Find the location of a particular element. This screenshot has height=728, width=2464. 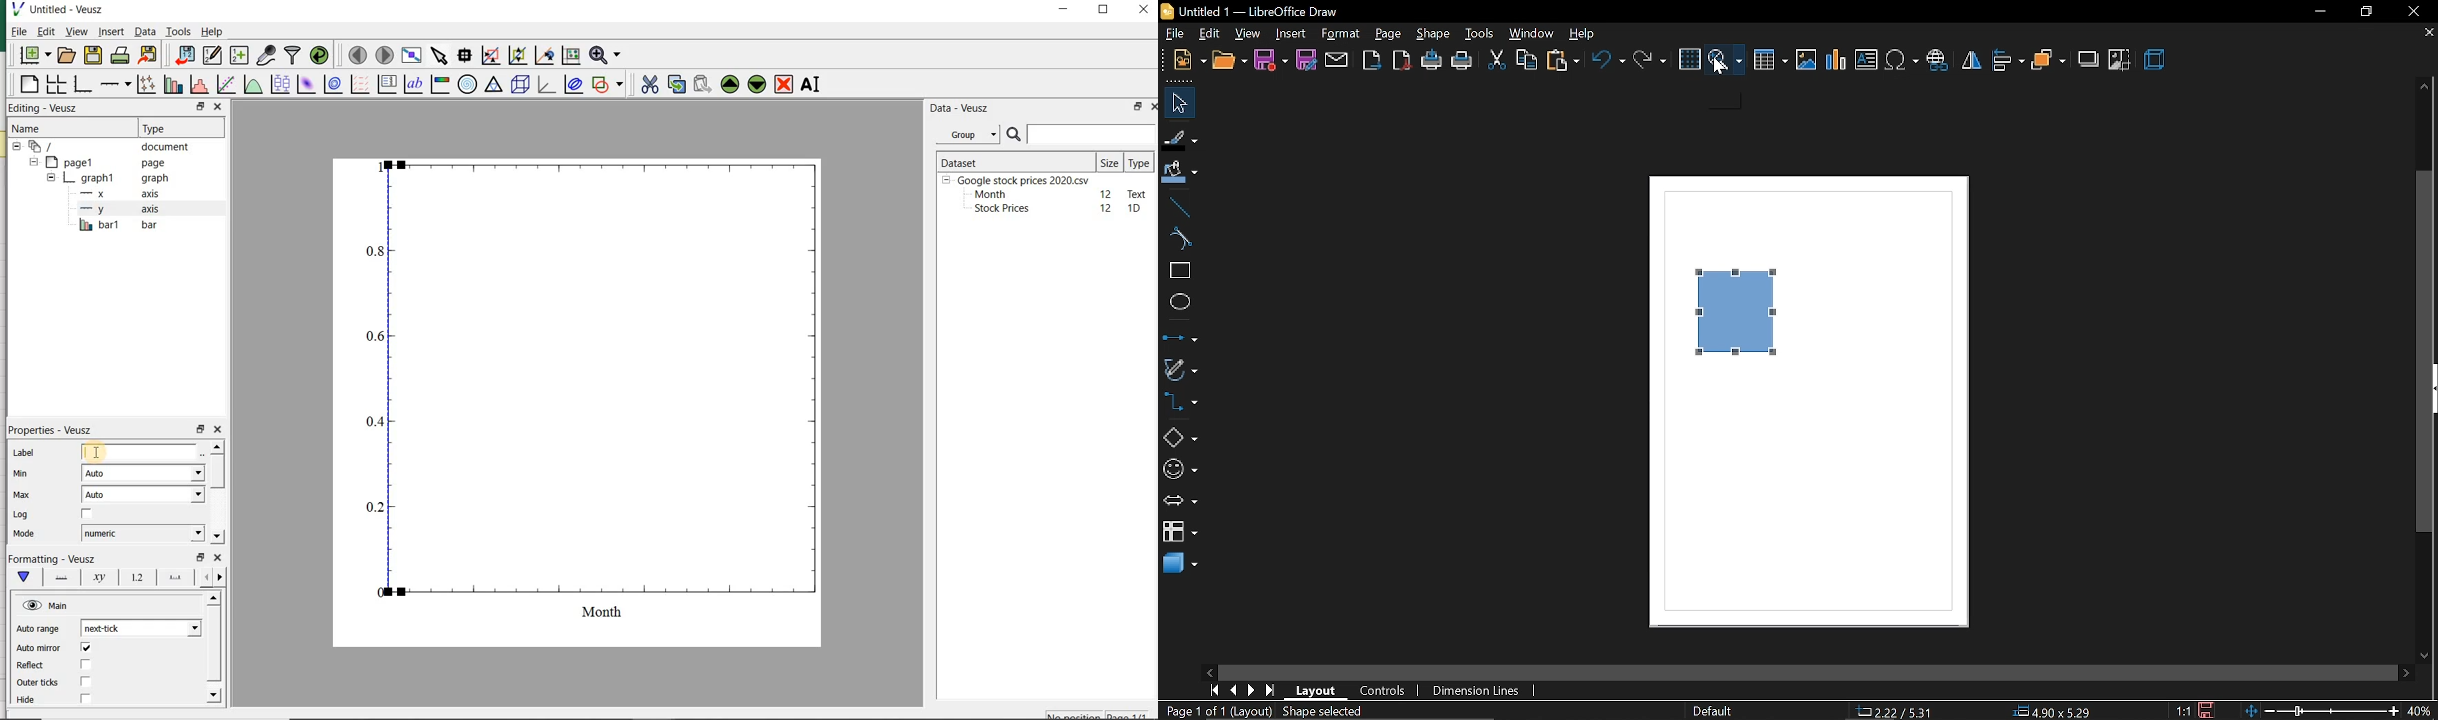

crop is located at coordinates (2120, 61).